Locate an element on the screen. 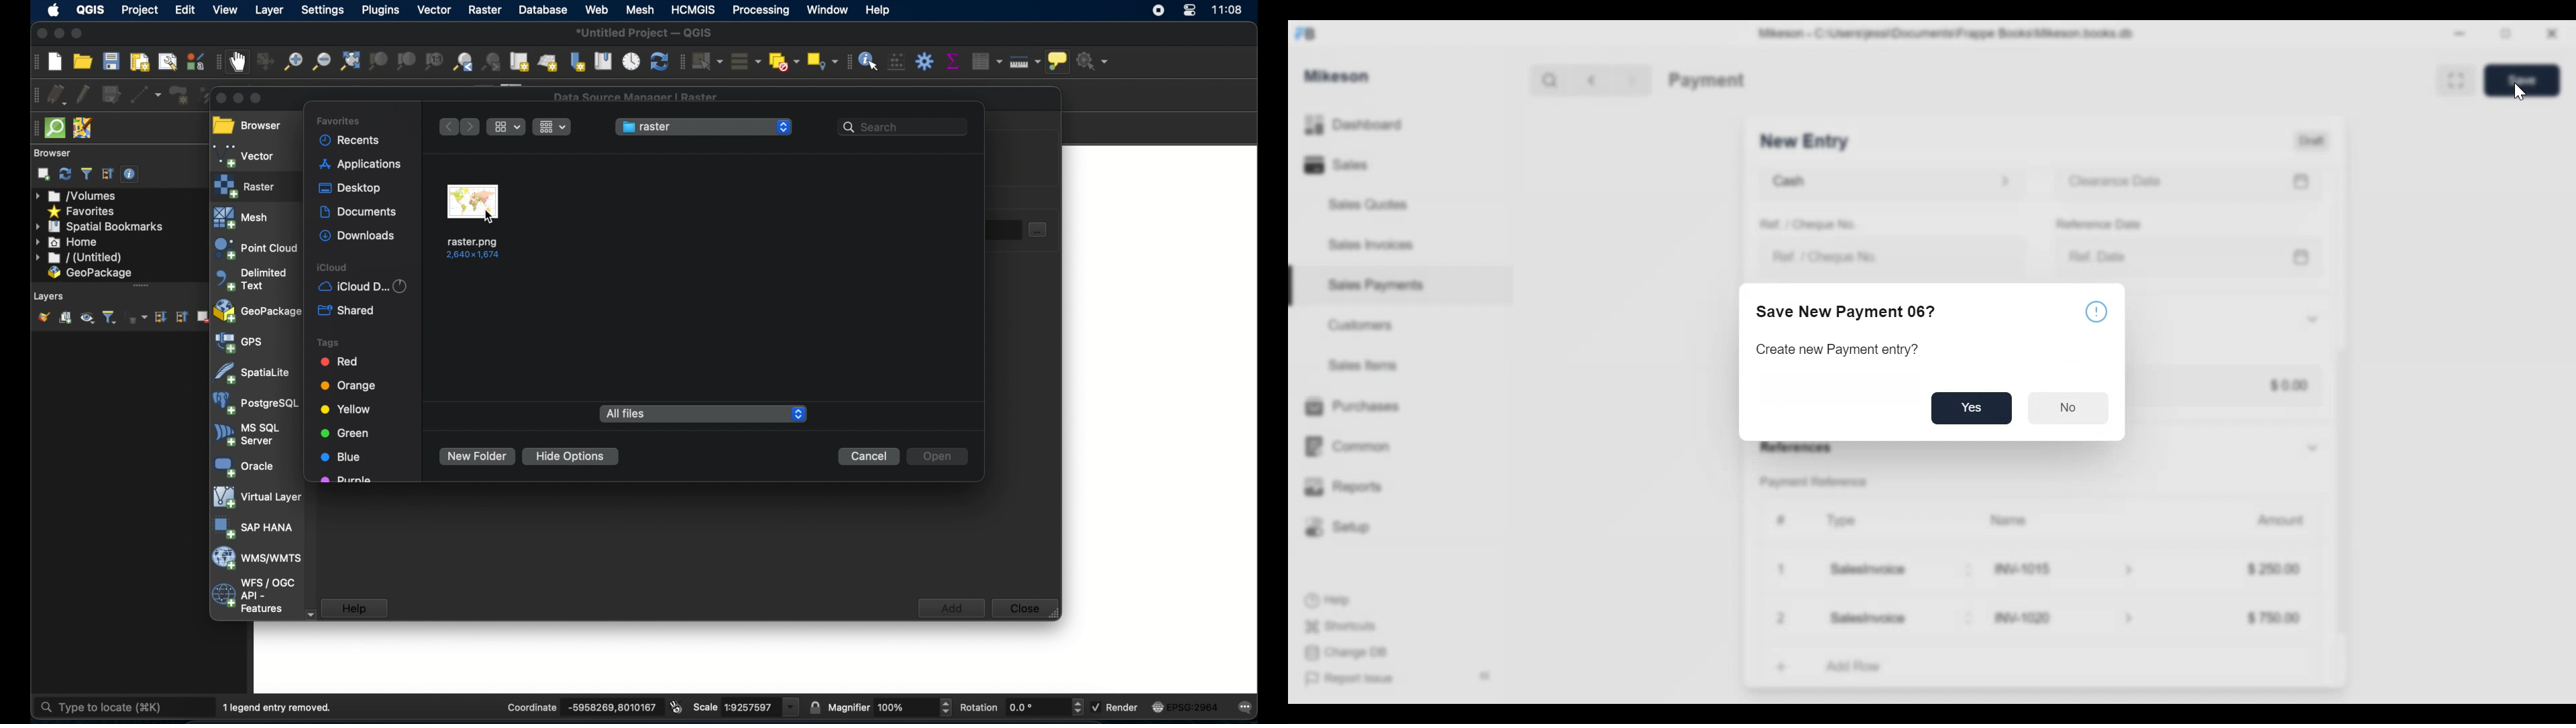  pan map to selection is located at coordinates (267, 62).